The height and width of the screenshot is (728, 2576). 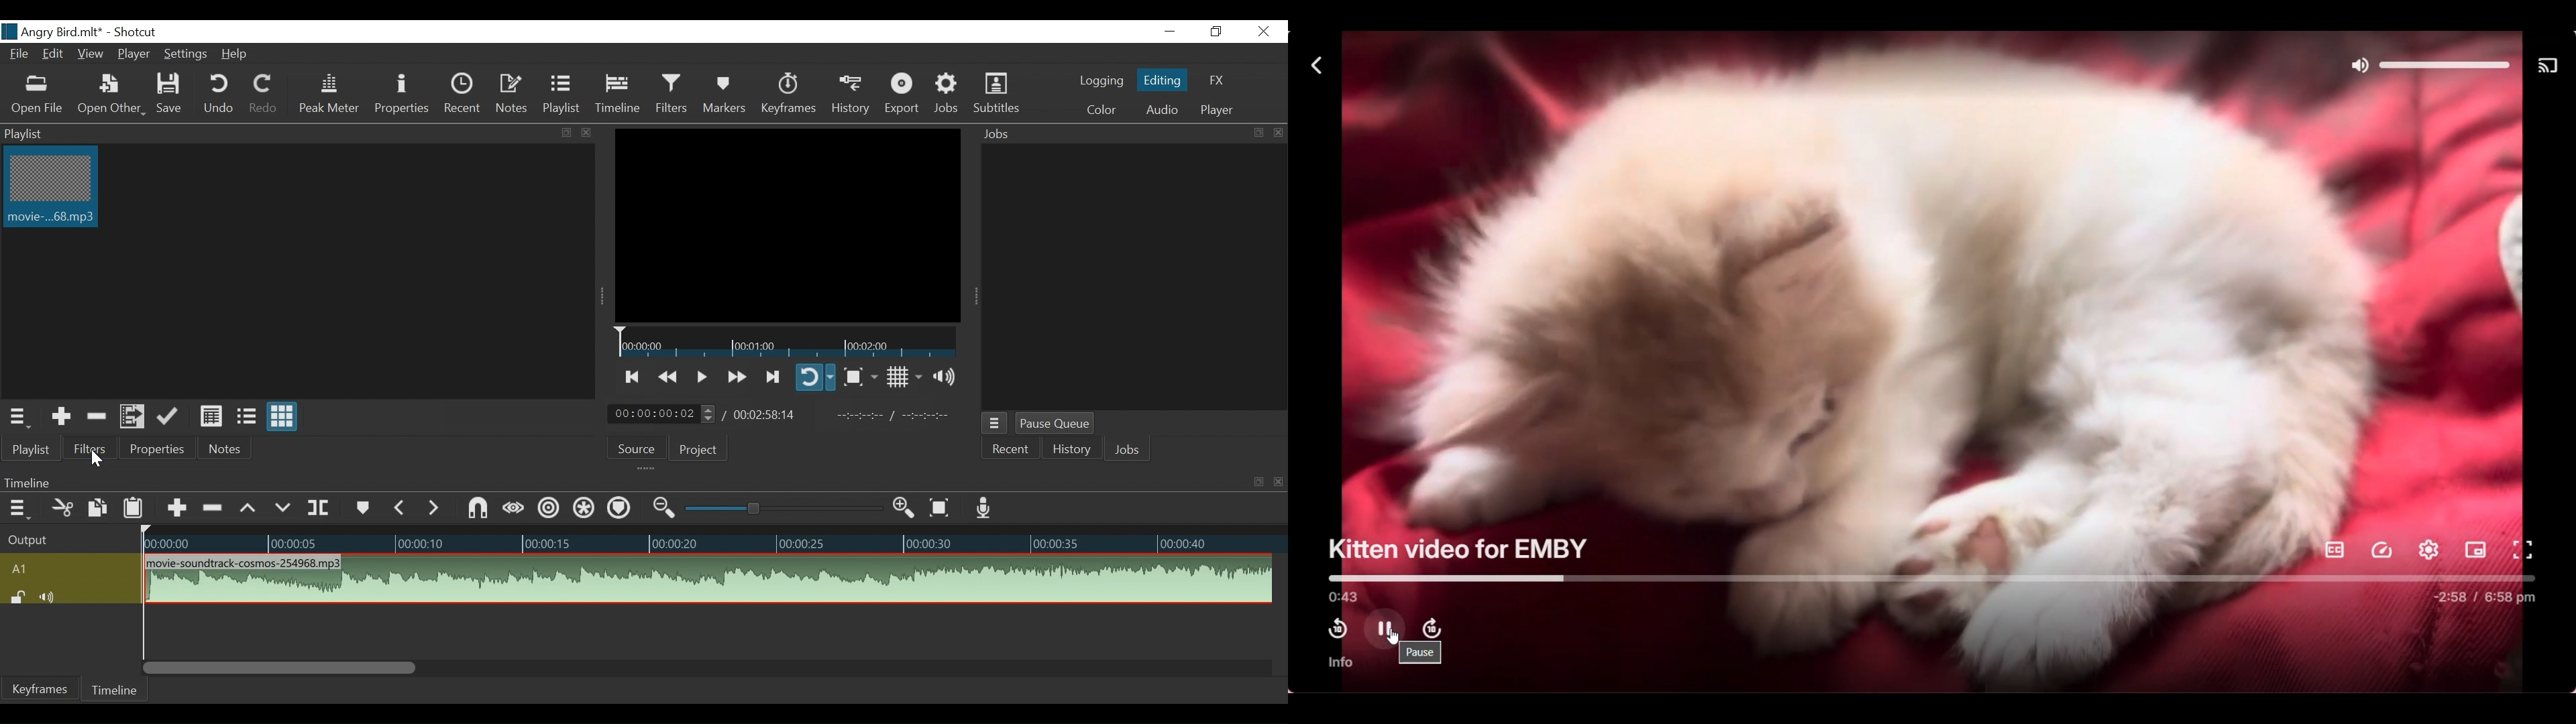 I want to click on In point, so click(x=893, y=417).